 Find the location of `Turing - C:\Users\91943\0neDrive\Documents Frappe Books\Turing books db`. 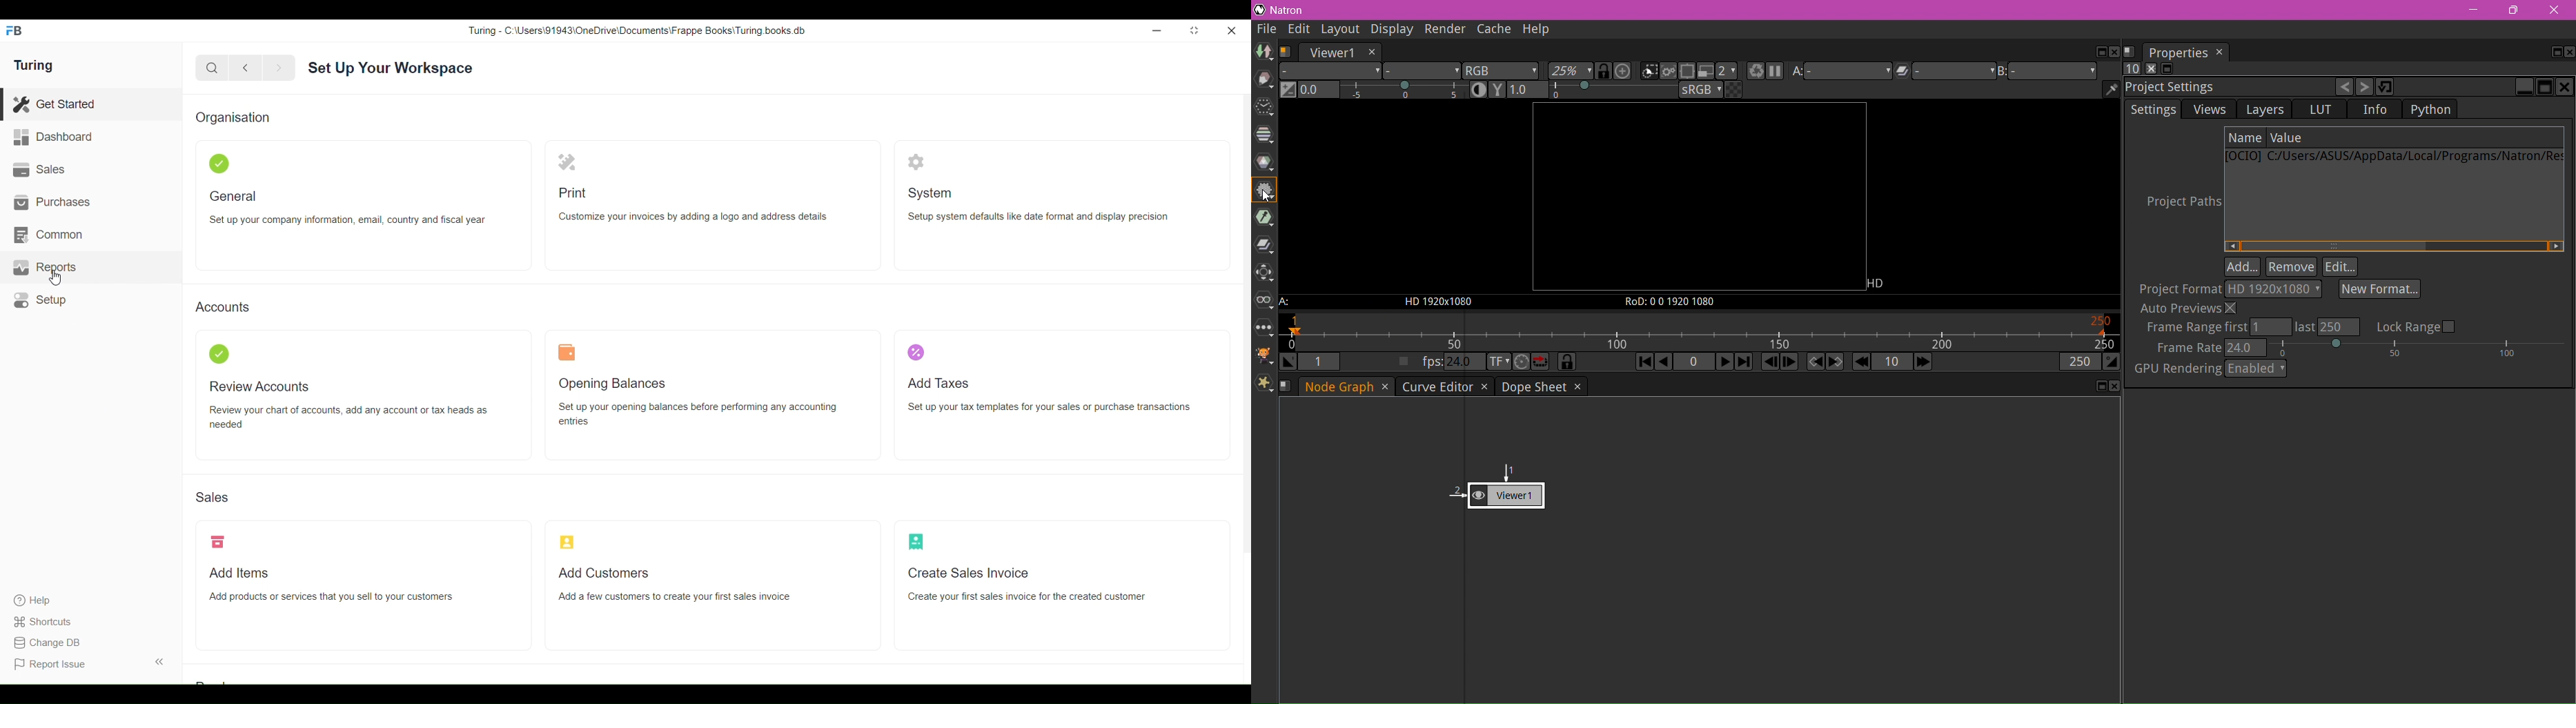

Turing - C:\Users\91943\0neDrive\Documents Frappe Books\Turing books db is located at coordinates (637, 30).